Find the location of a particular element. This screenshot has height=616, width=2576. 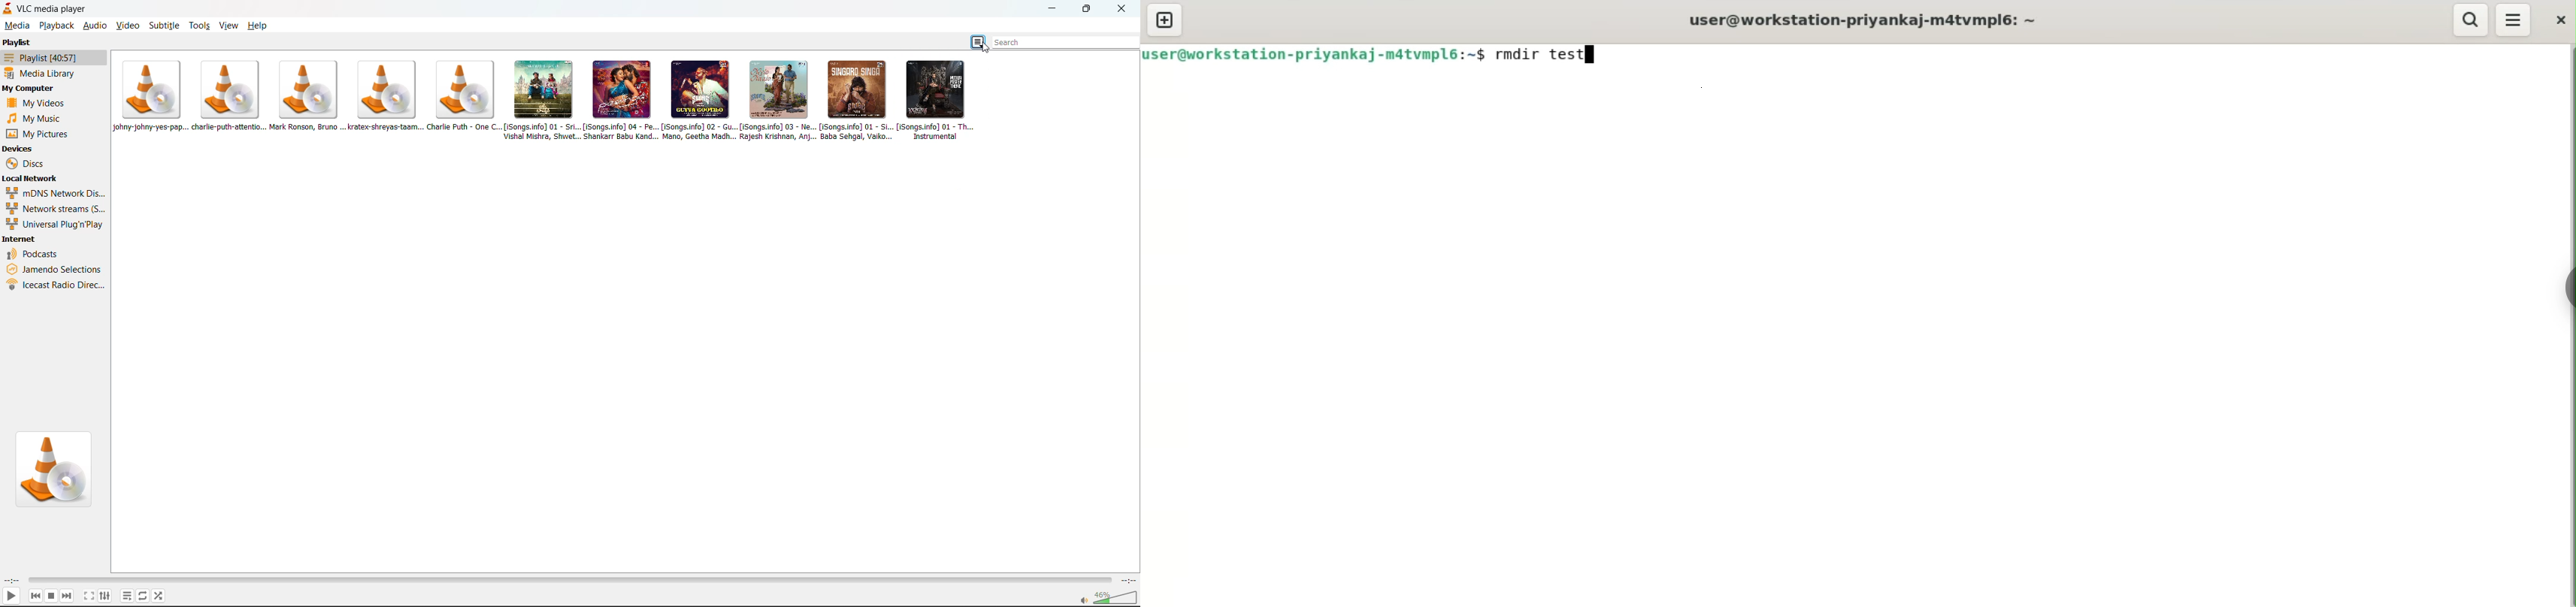

track title and preview is located at coordinates (620, 99).